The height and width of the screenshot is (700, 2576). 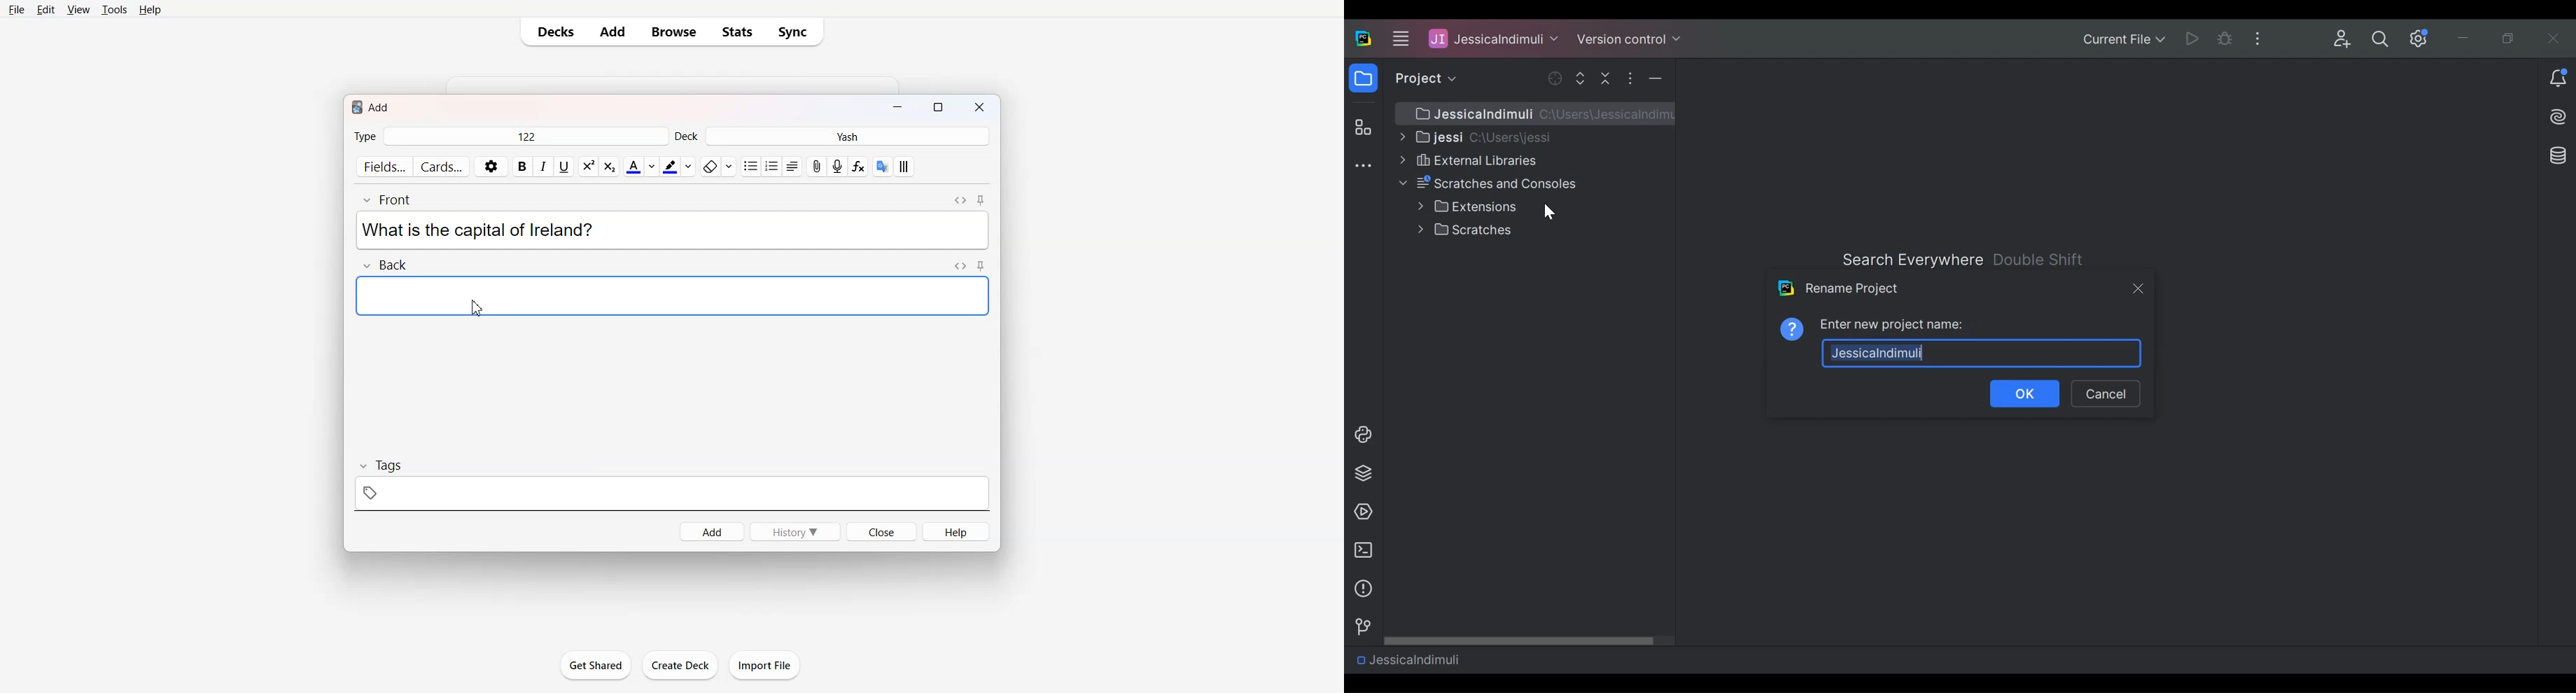 What do you see at coordinates (391, 200) in the screenshot?
I see `Front` at bounding box center [391, 200].